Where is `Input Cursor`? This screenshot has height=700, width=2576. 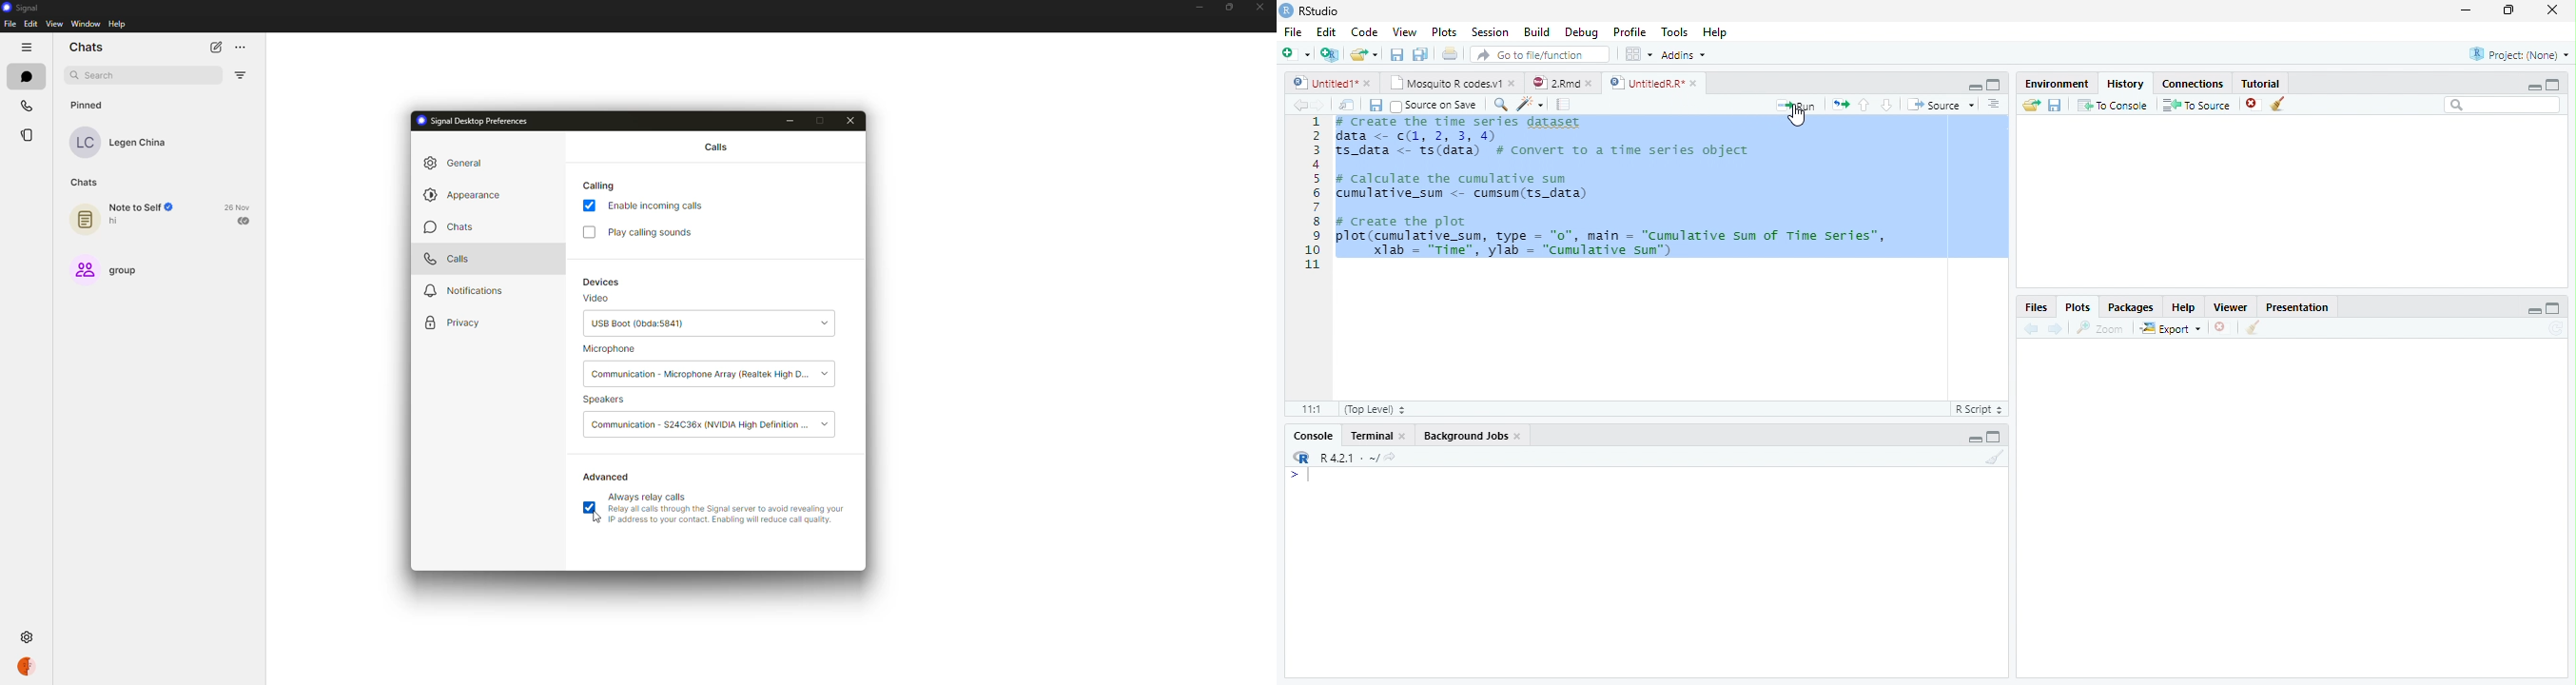
Input Cursor is located at coordinates (1316, 472).